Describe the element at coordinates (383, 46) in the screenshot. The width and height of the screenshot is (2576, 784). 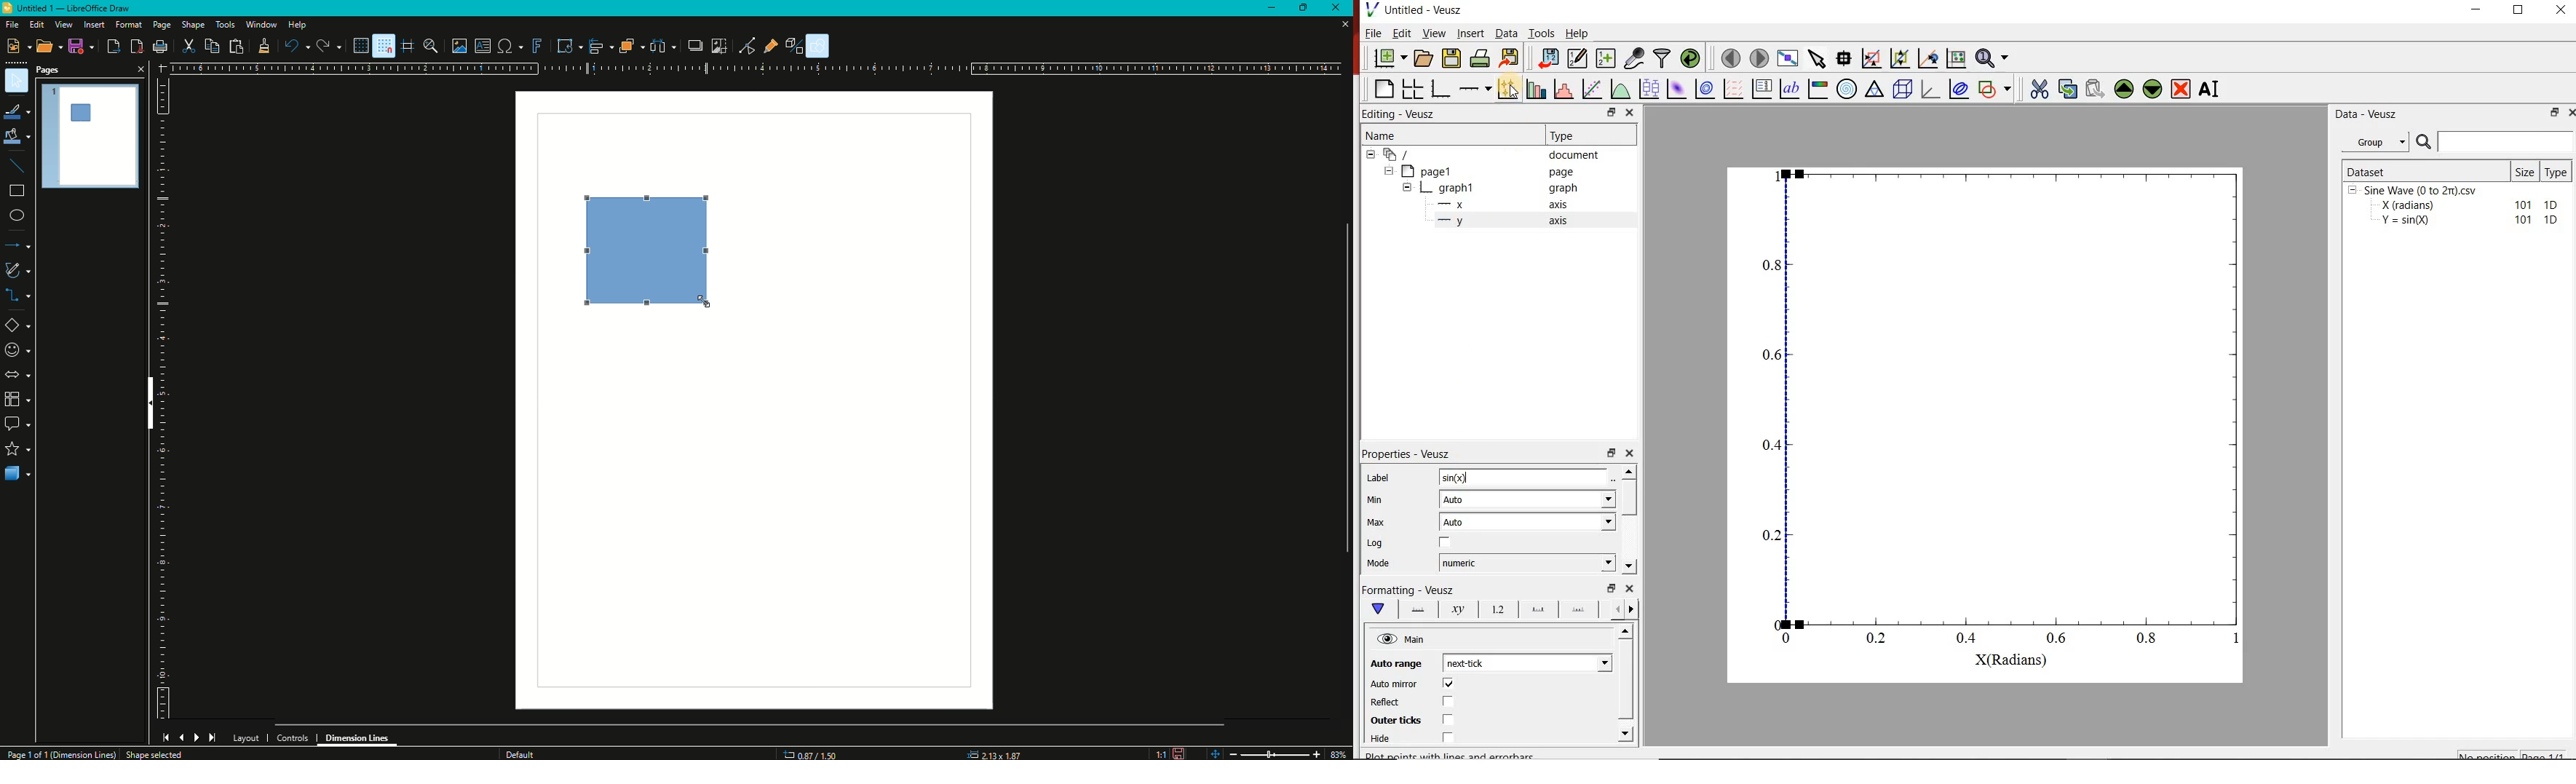
I see `Snap to Grid` at that location.